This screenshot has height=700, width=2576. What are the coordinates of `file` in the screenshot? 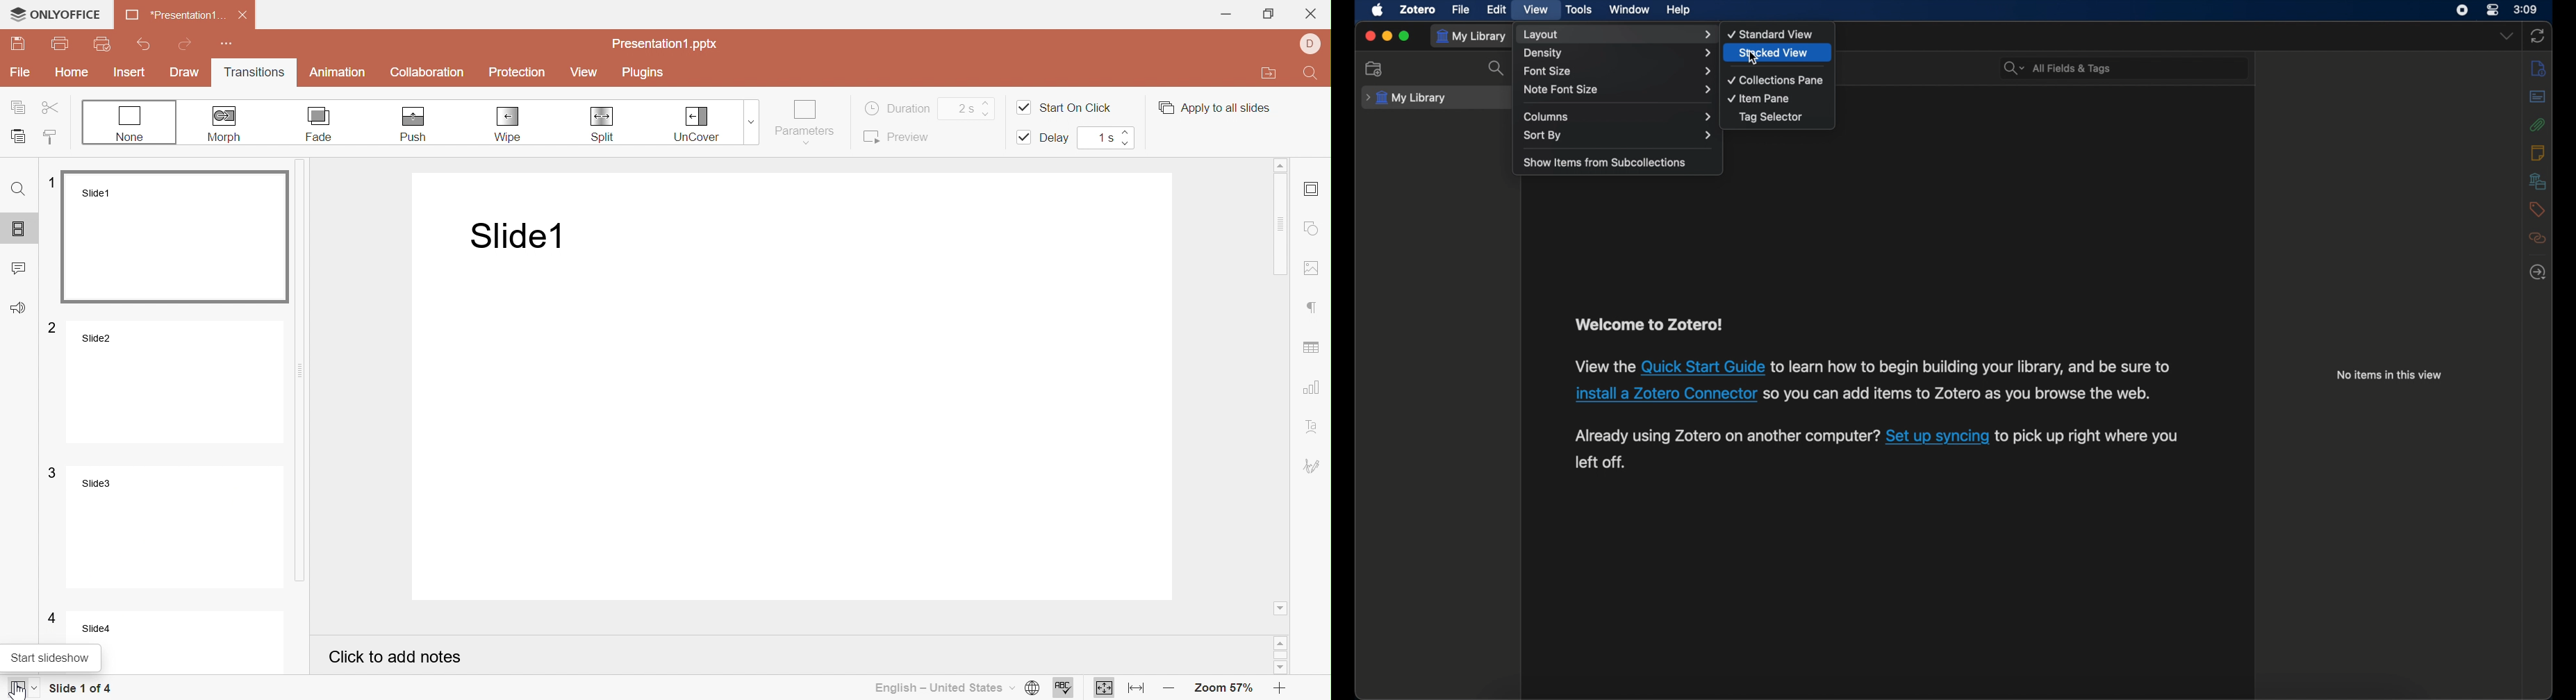 It's located at (1460, 10).